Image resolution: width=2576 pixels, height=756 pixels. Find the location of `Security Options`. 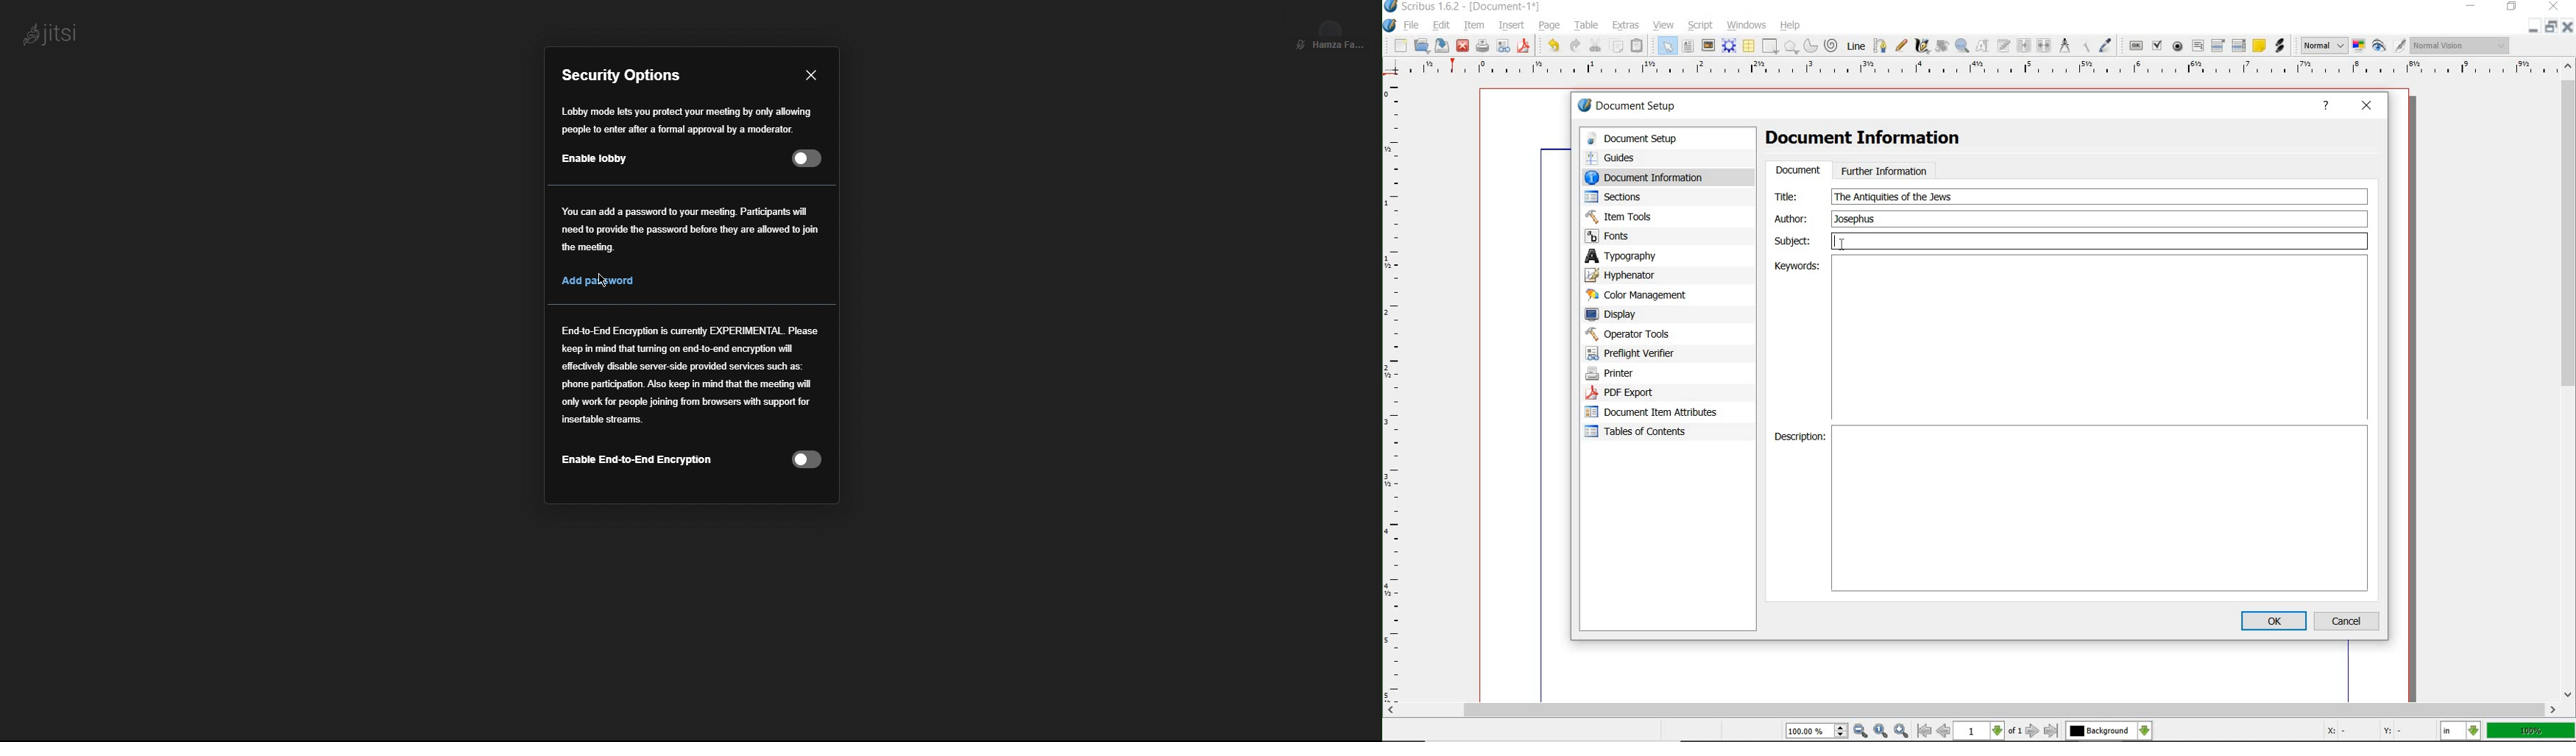

Security Options is located at coordinates (625, 75).